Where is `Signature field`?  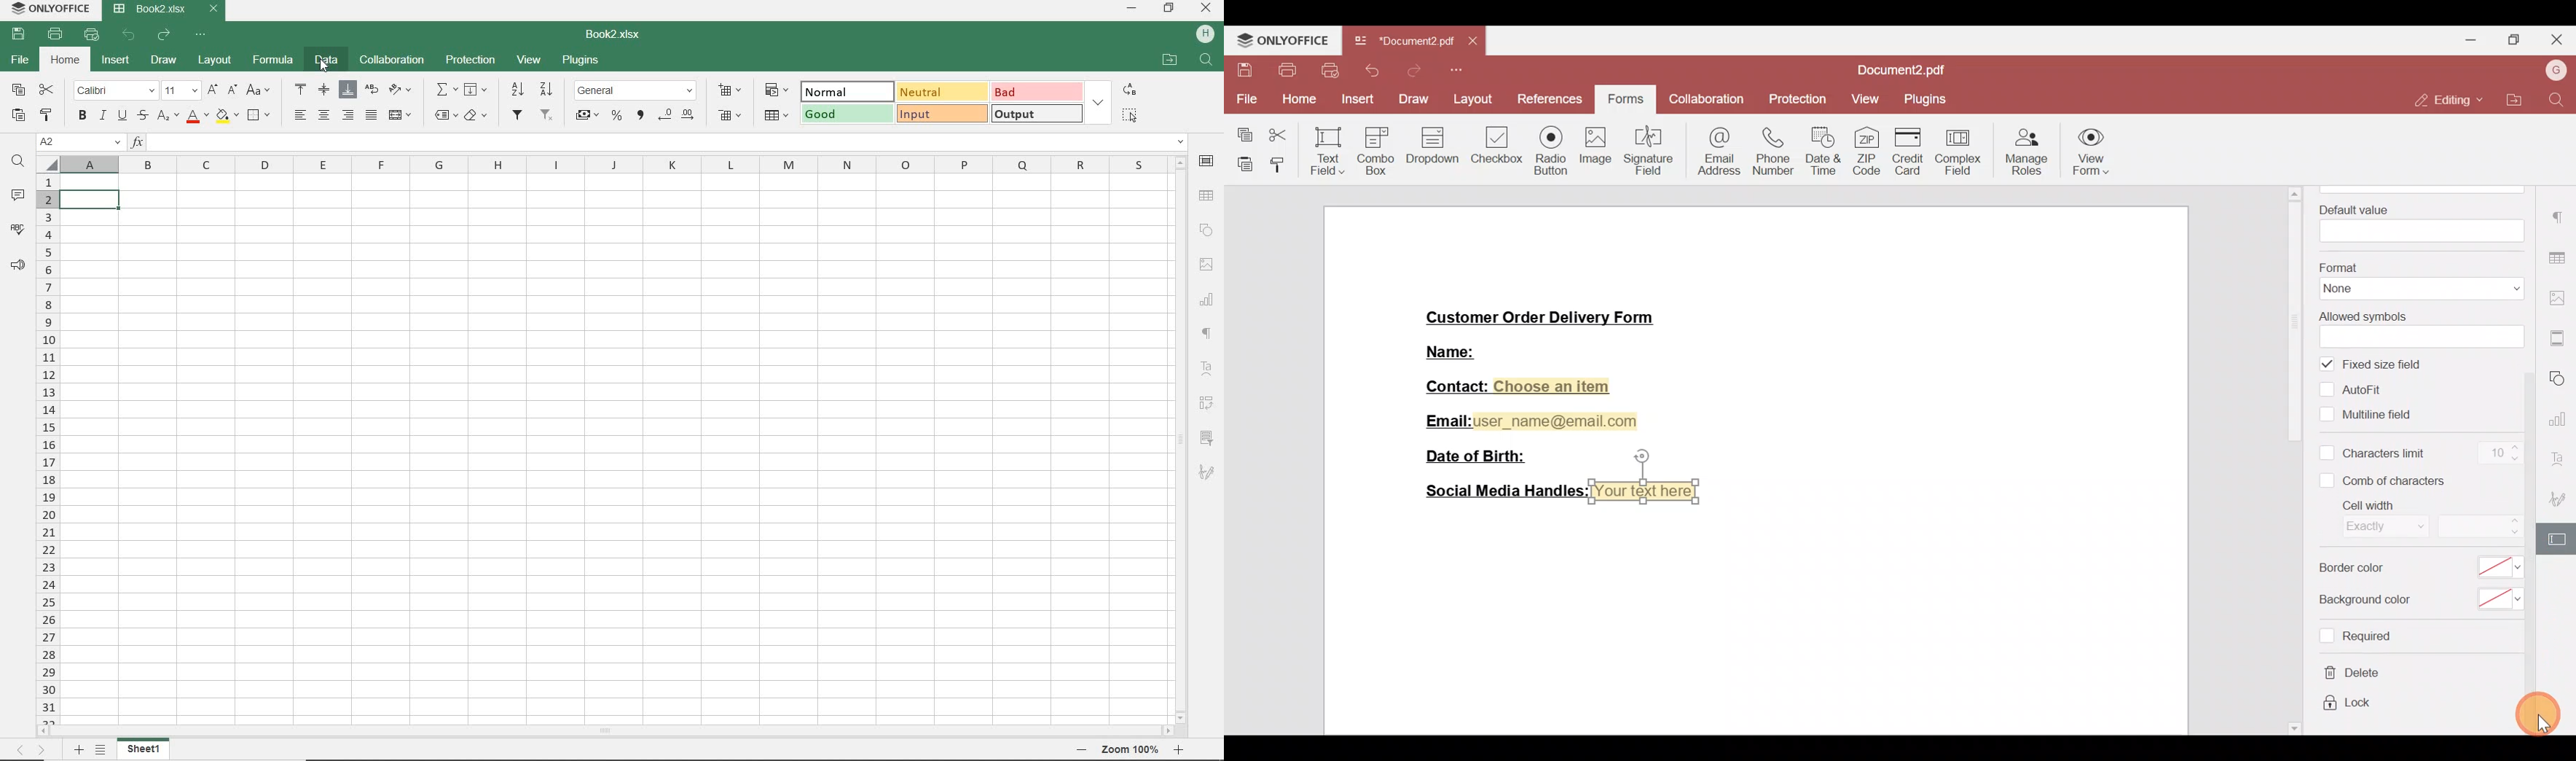
Signature field is located at coordinates (1645, 149).